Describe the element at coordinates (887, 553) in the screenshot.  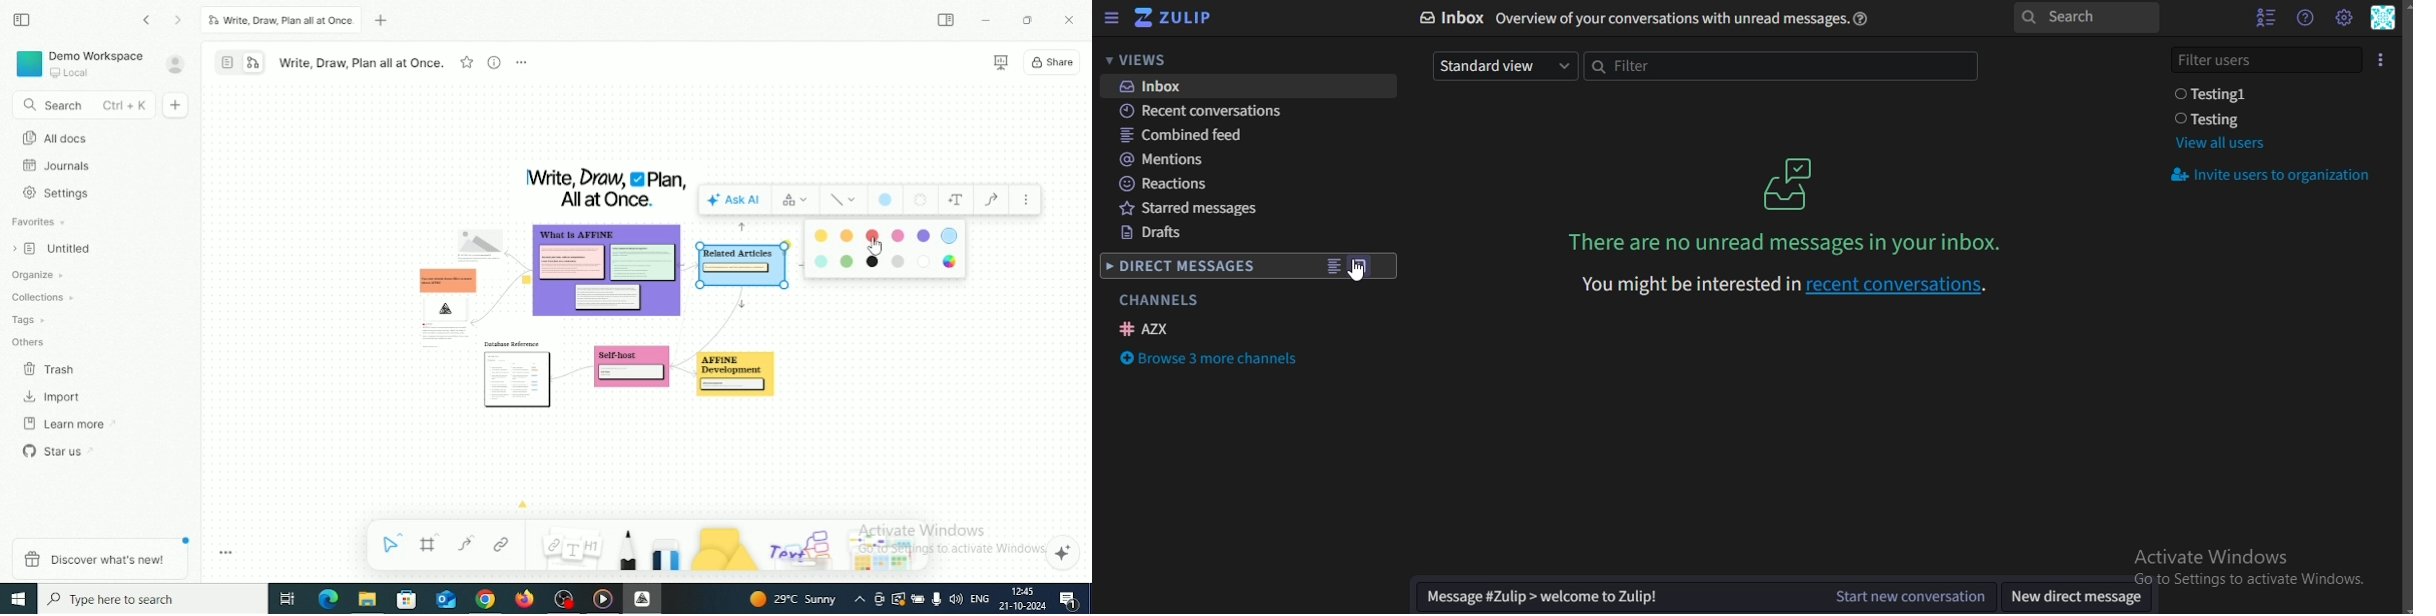
I see `Arrows and stickers` at that location.